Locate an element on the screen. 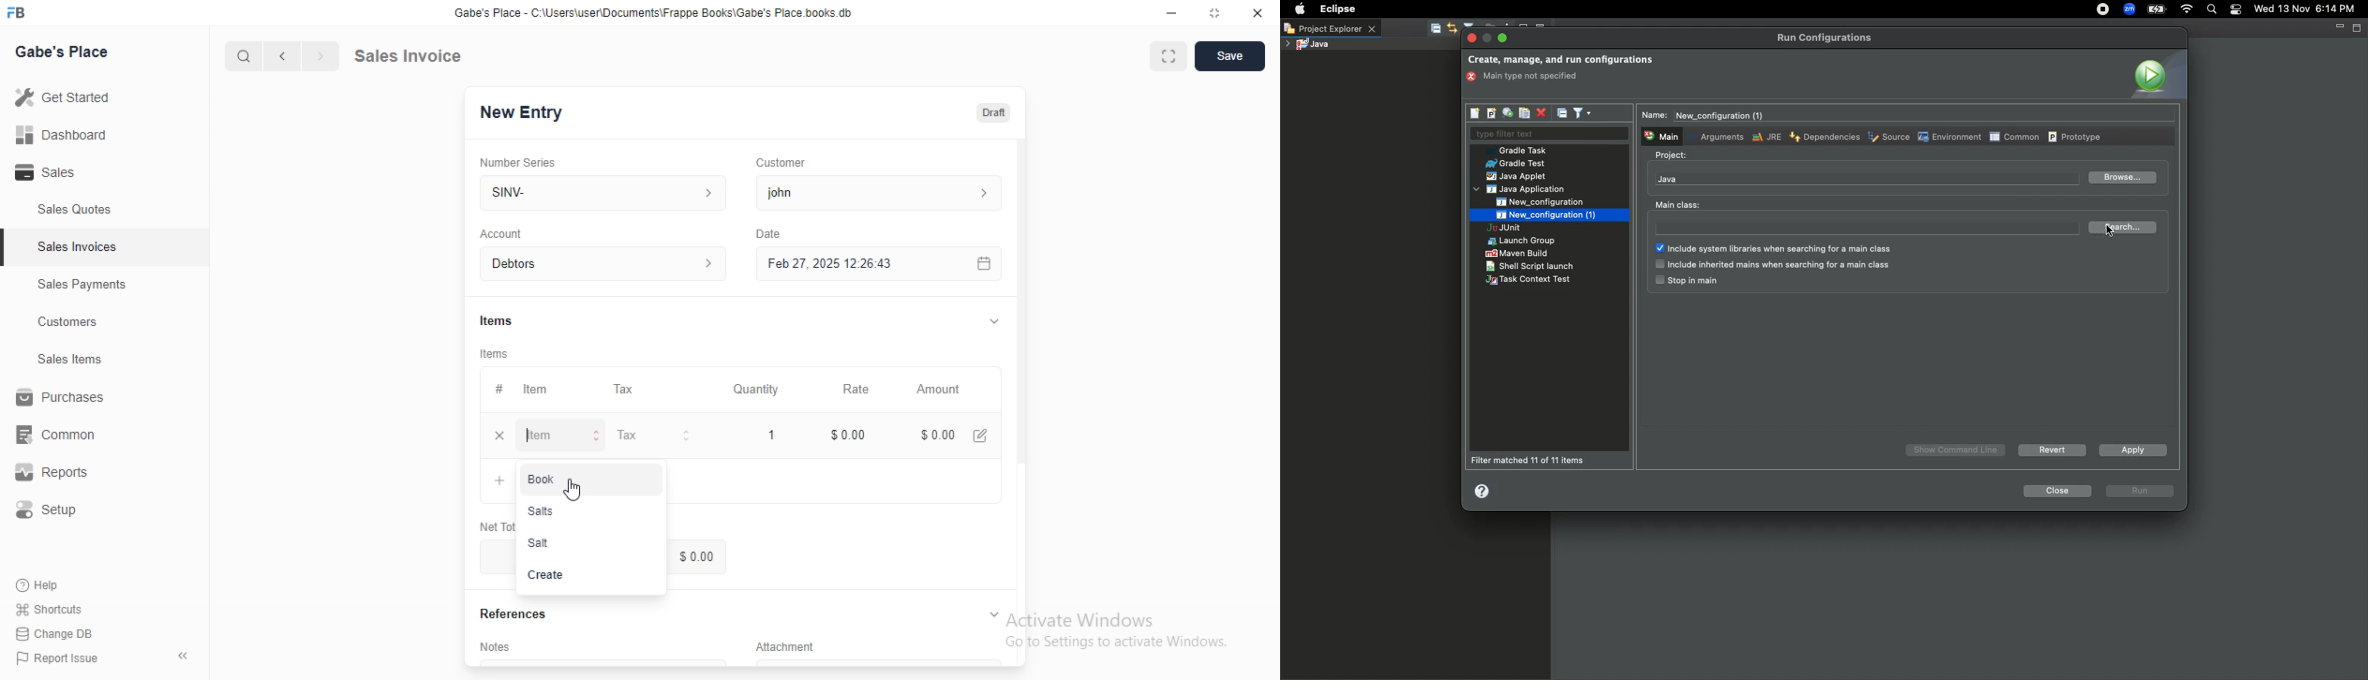 This screenshot has height=700, width=2380. Main class: is located at coordinates (1677, 205).